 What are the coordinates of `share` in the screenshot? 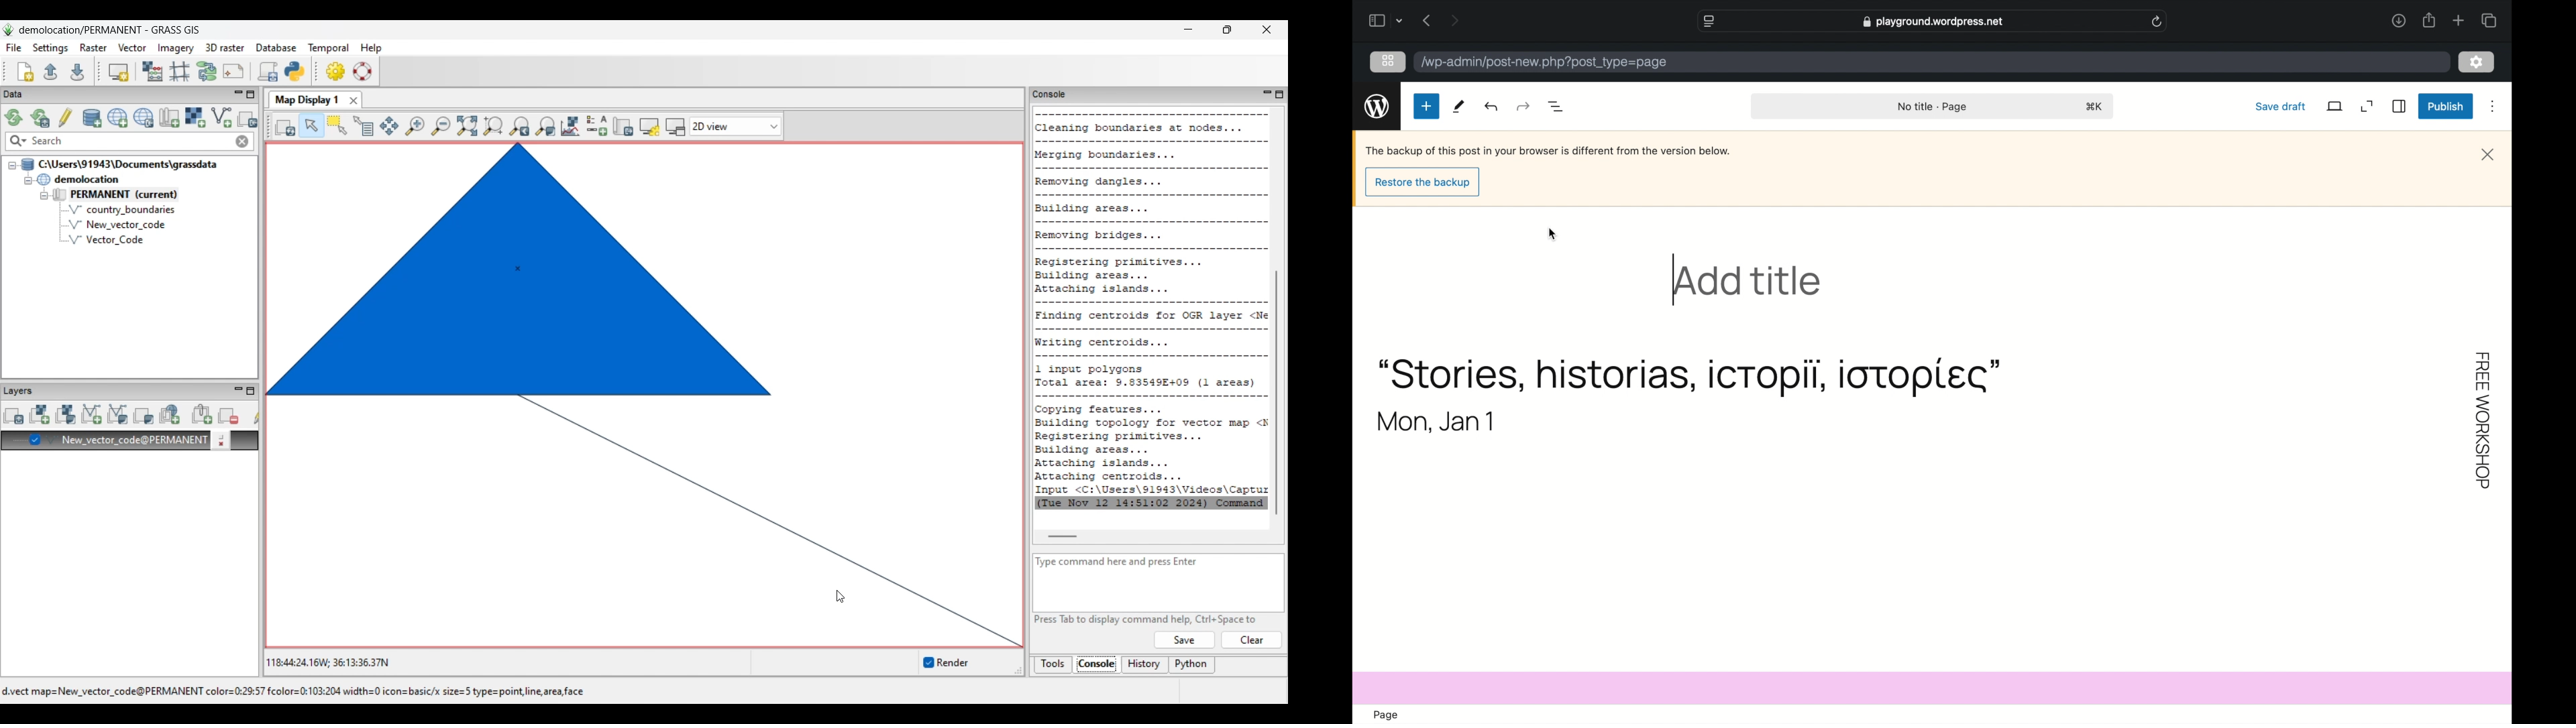 It's located at (2428, 20).